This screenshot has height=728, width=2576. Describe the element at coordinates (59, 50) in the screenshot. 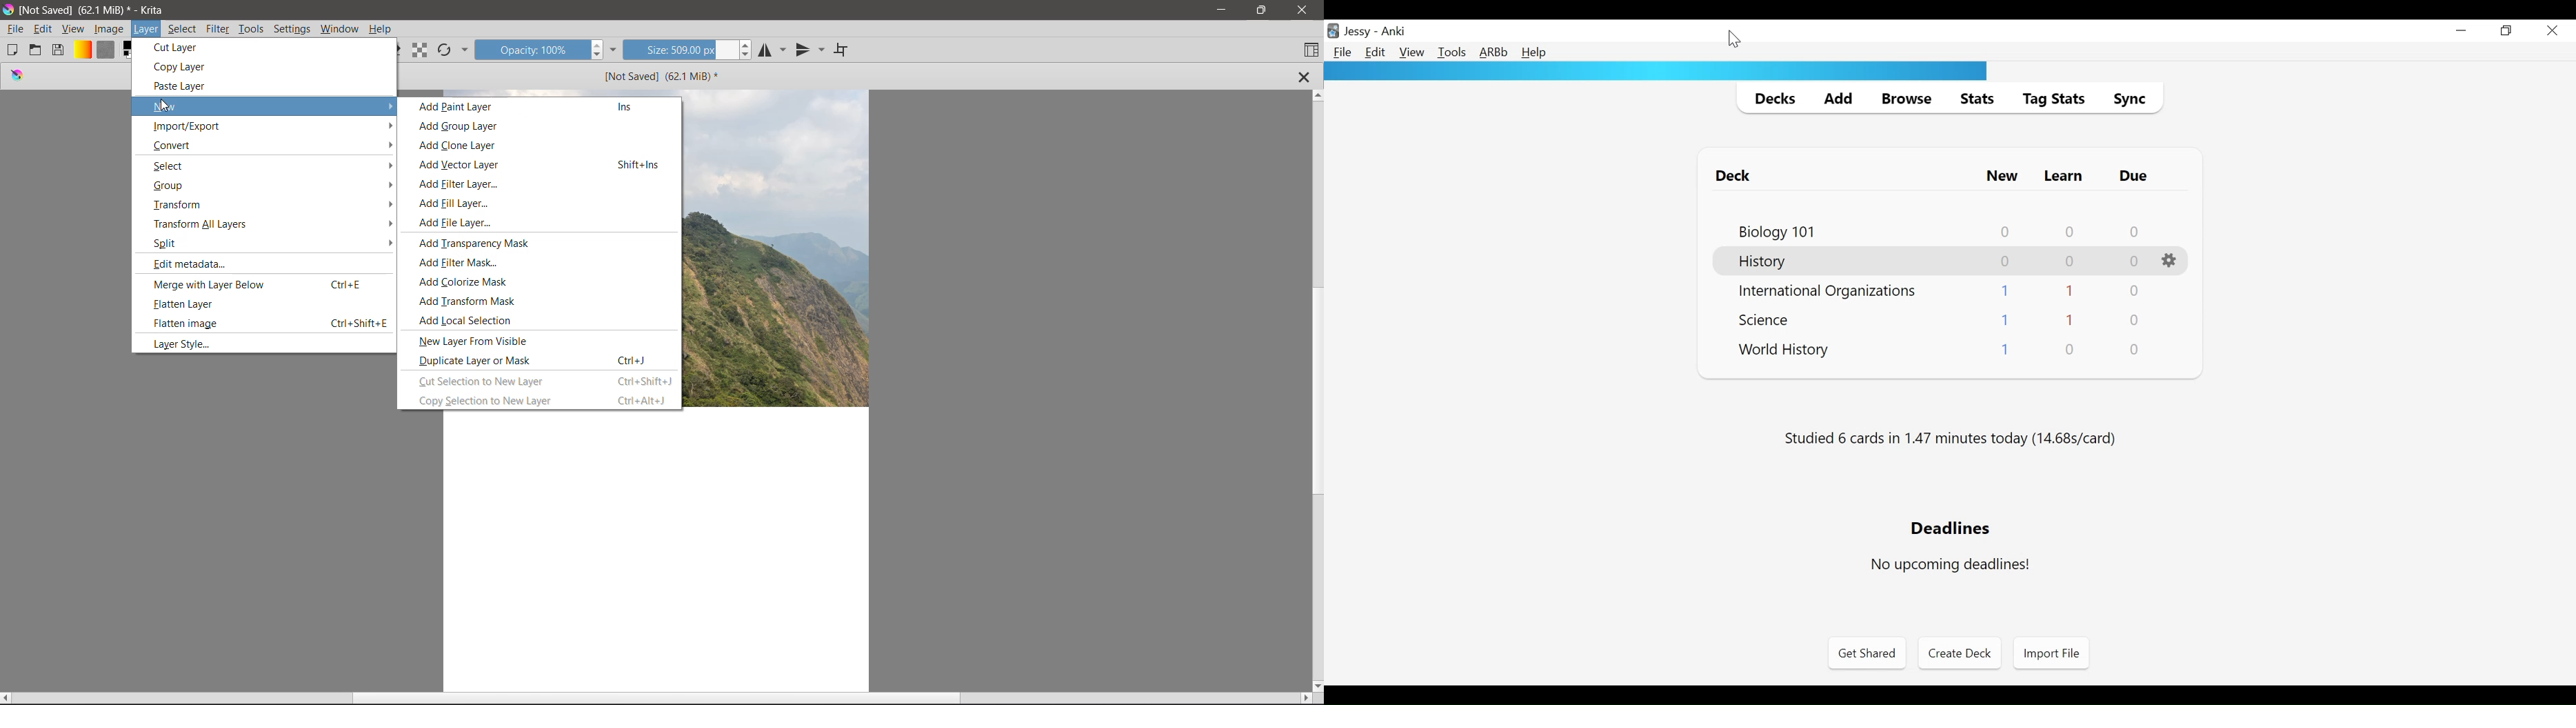

I see `Save` at that location.